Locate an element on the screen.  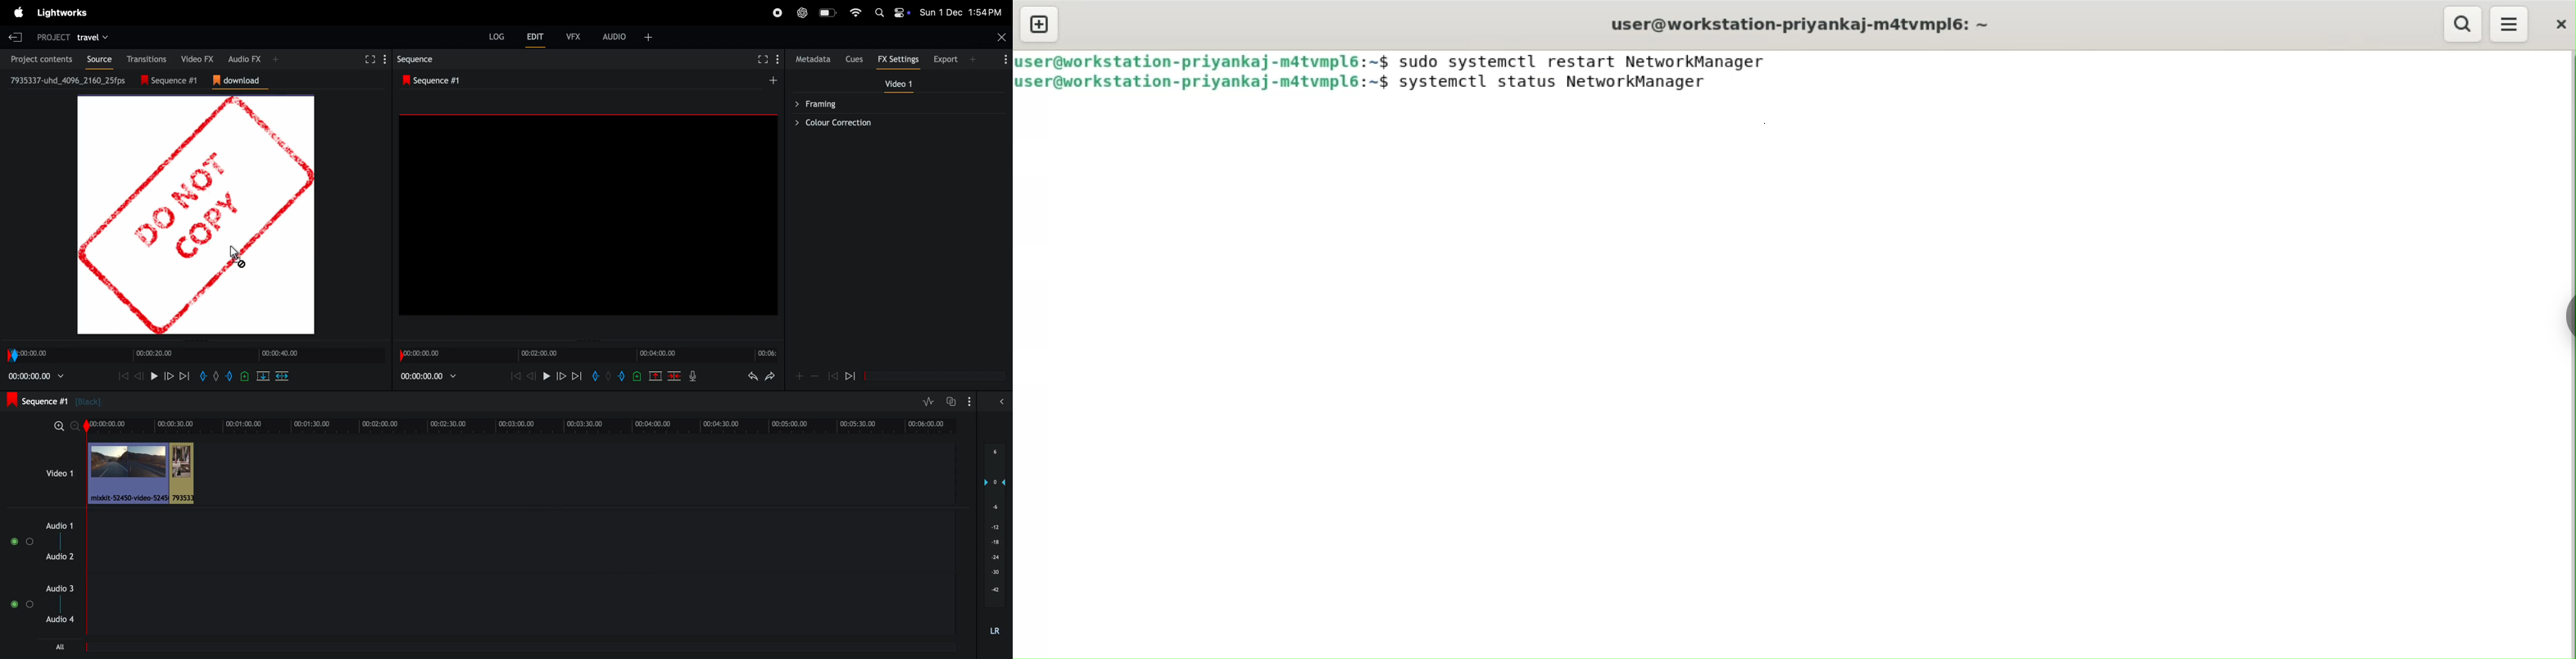
meta data is located at coordinates (814, 59).